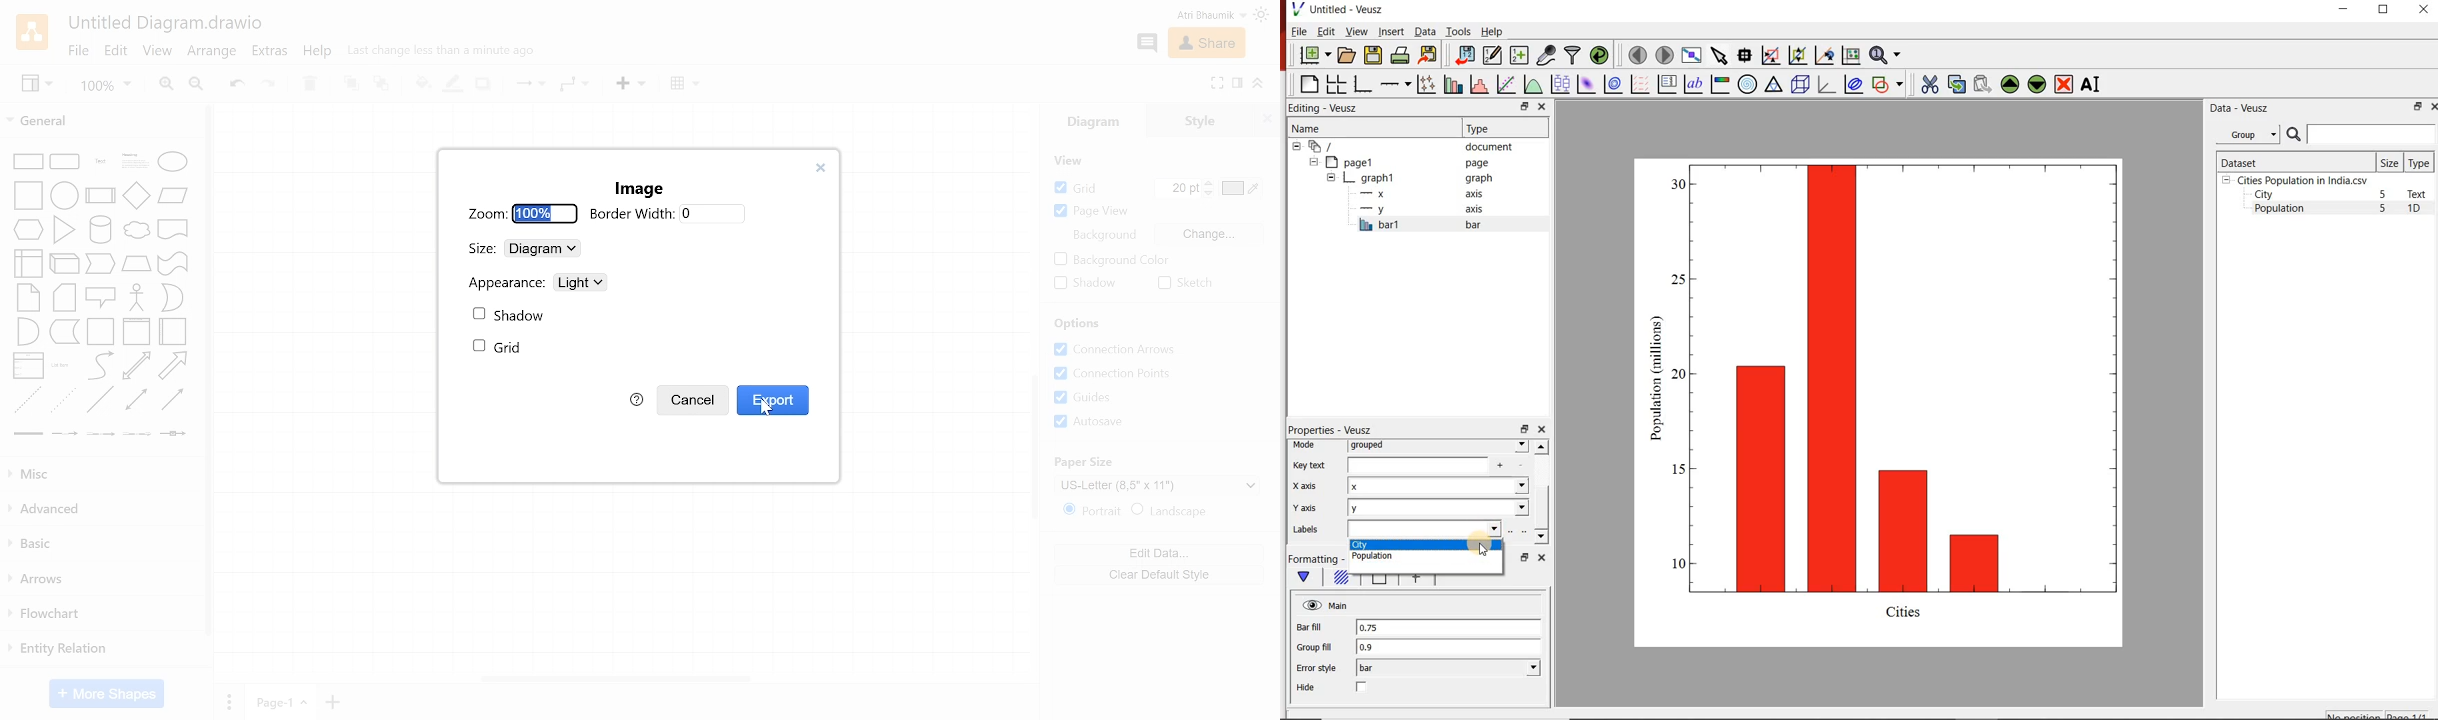 This screenshot has height=728, width=2464. What do you see at coordinates (1095, 124) in the screenshot?
I see `Diagrams` at bounding box center [1095, 124].